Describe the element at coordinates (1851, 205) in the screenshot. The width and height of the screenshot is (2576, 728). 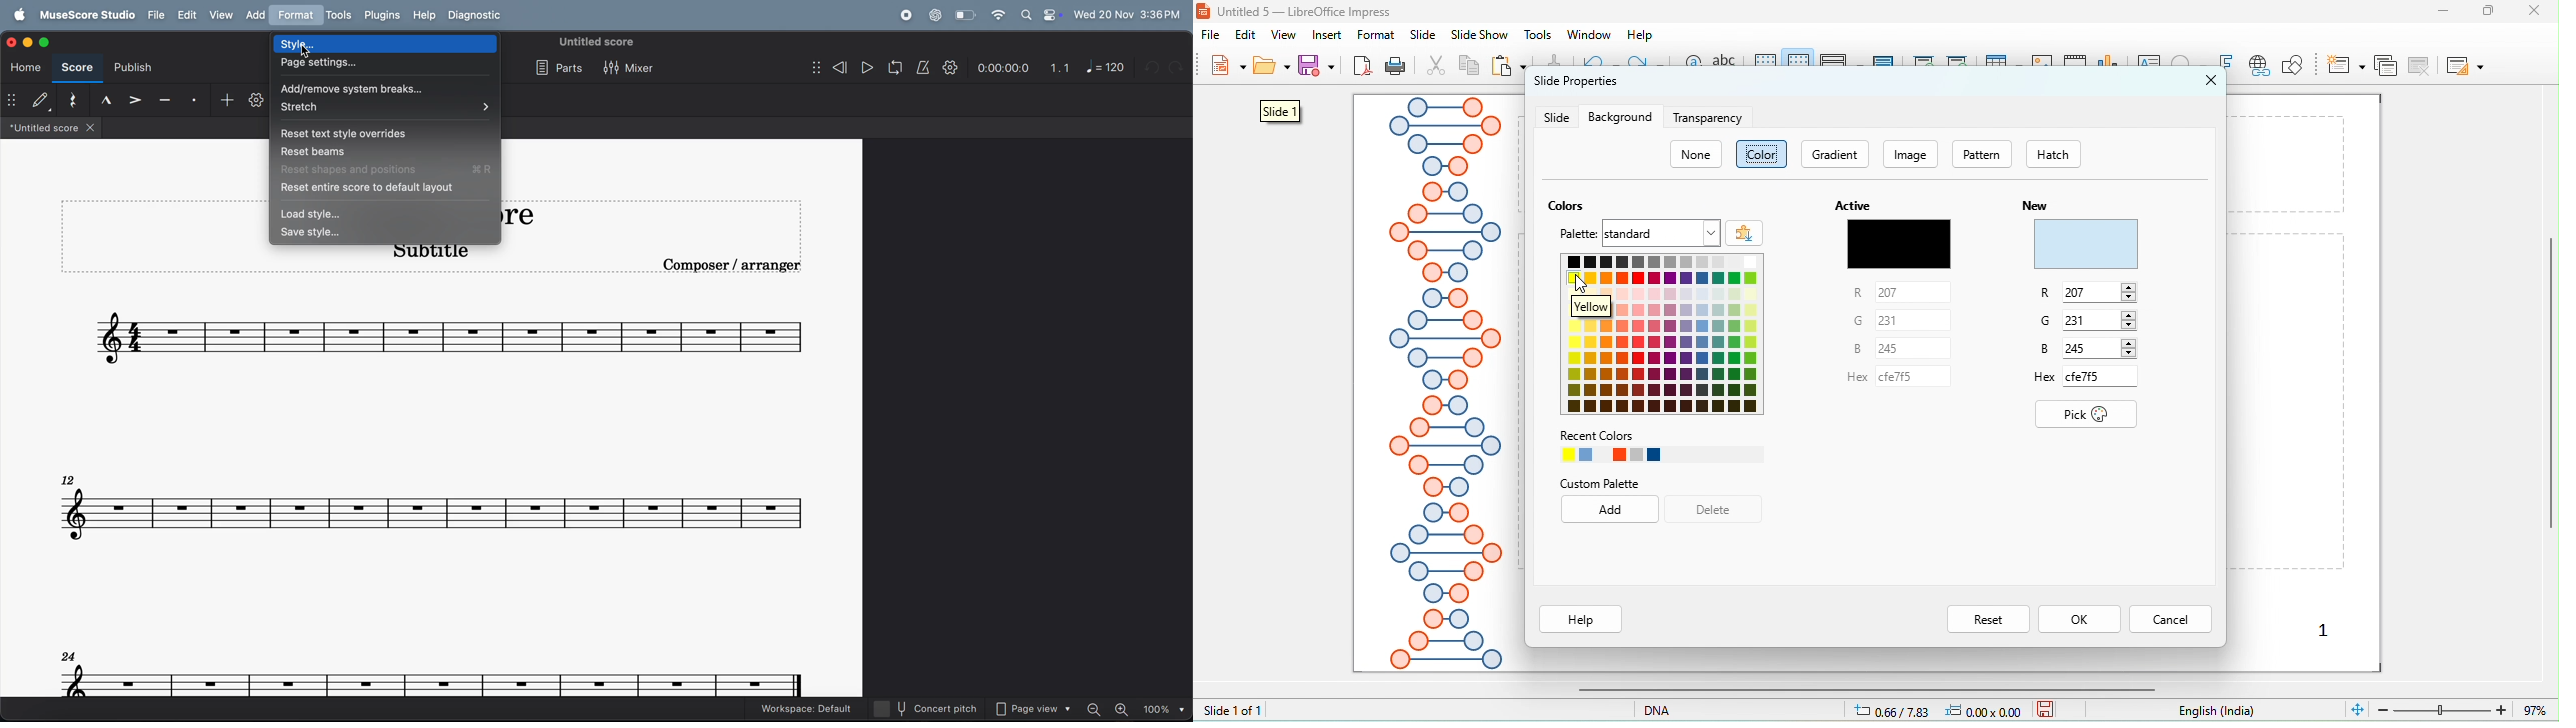
I see `active` at that location.